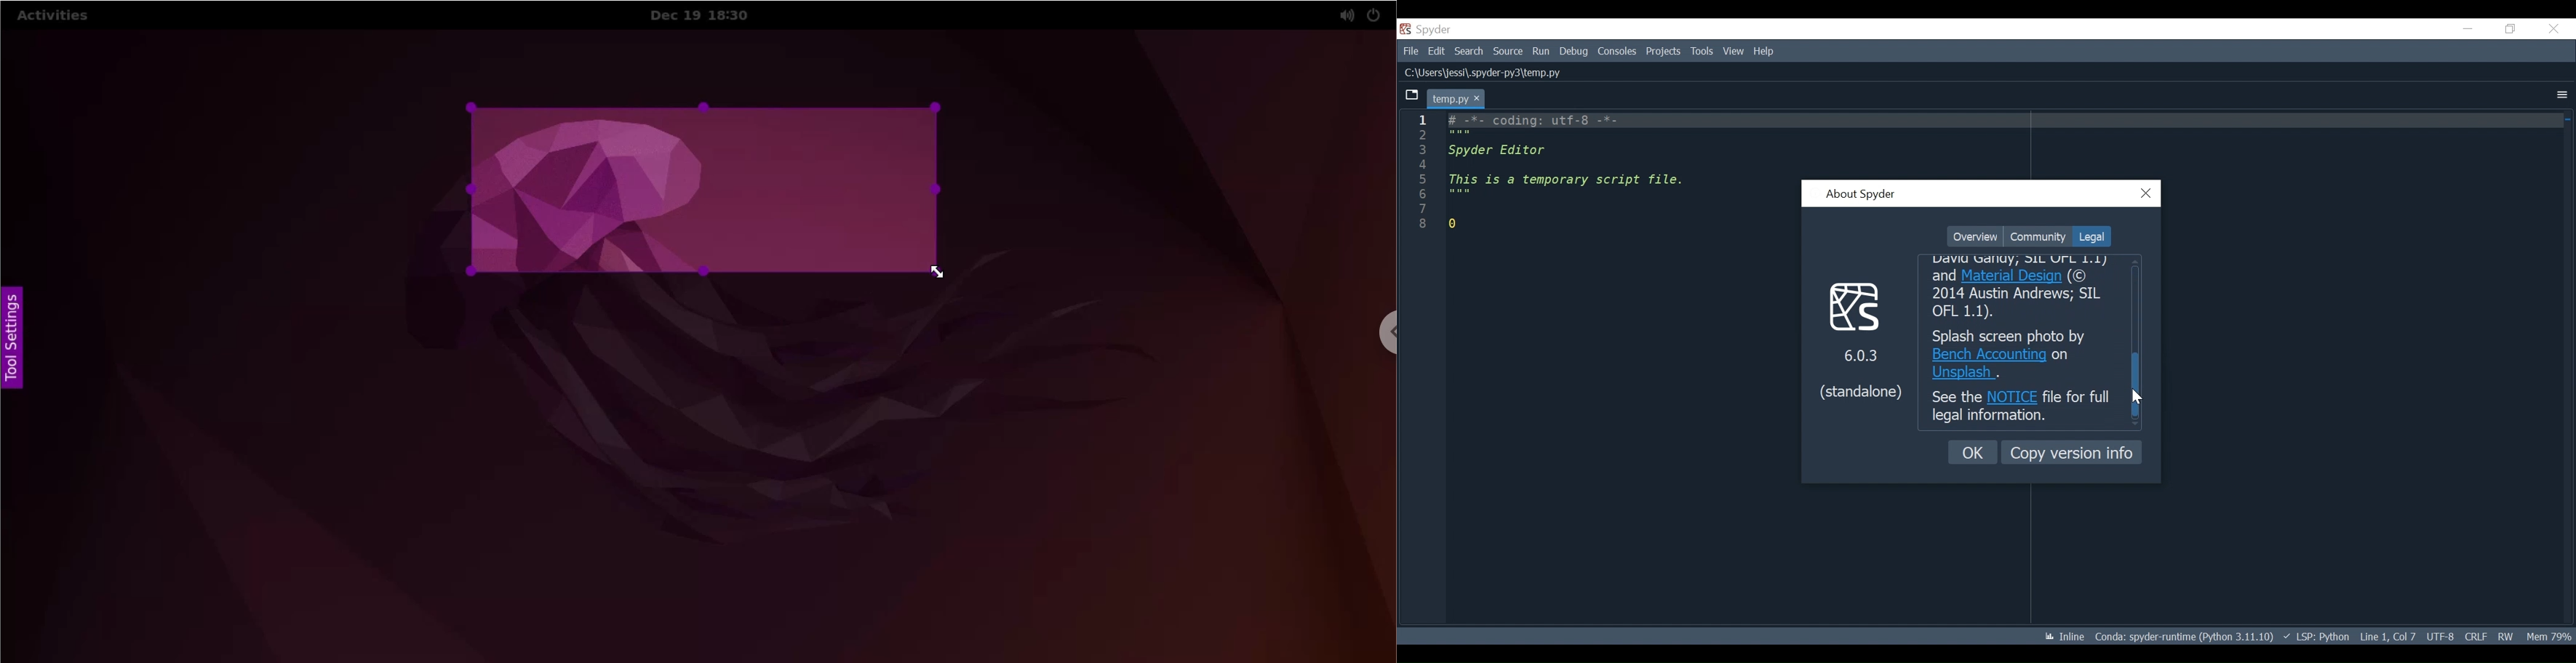 The height and width of the screenshot is (672, 2576). What do you see at coordinates (2554, 29) in the screenshot?
I see `Close` at bounding box center [2554, 29].